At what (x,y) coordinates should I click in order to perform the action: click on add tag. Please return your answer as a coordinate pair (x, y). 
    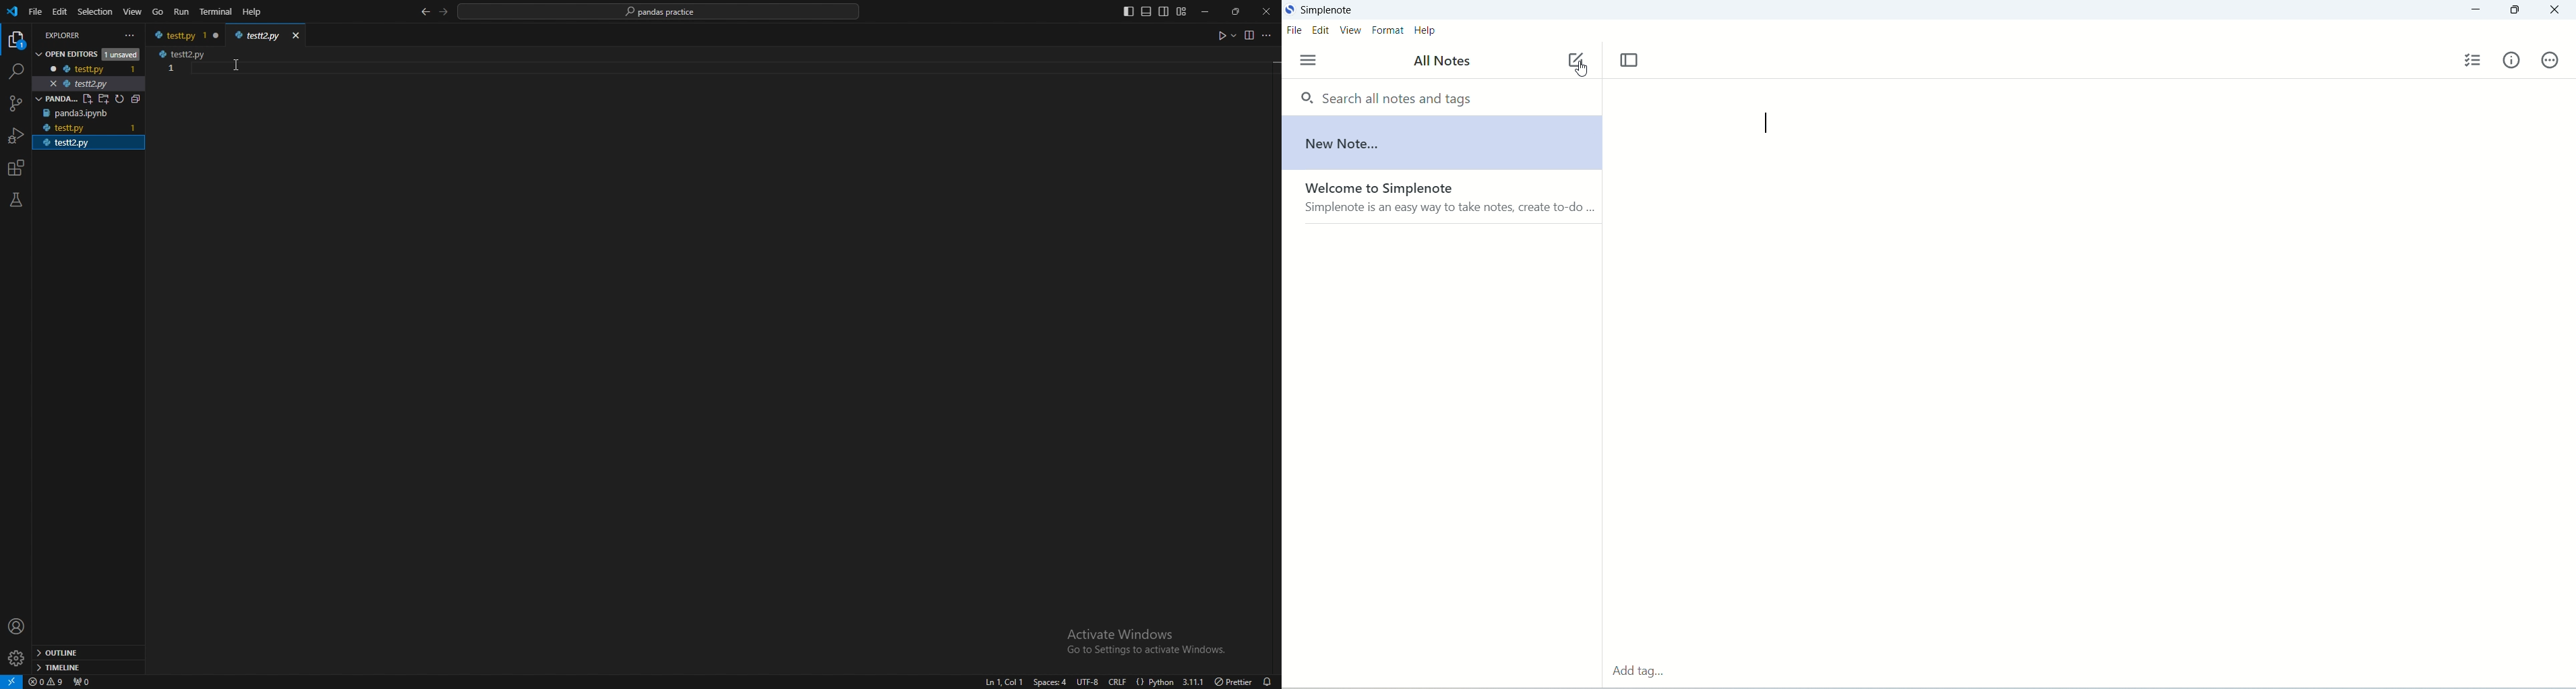
    Looking at the image, I should click on (1644, 667).